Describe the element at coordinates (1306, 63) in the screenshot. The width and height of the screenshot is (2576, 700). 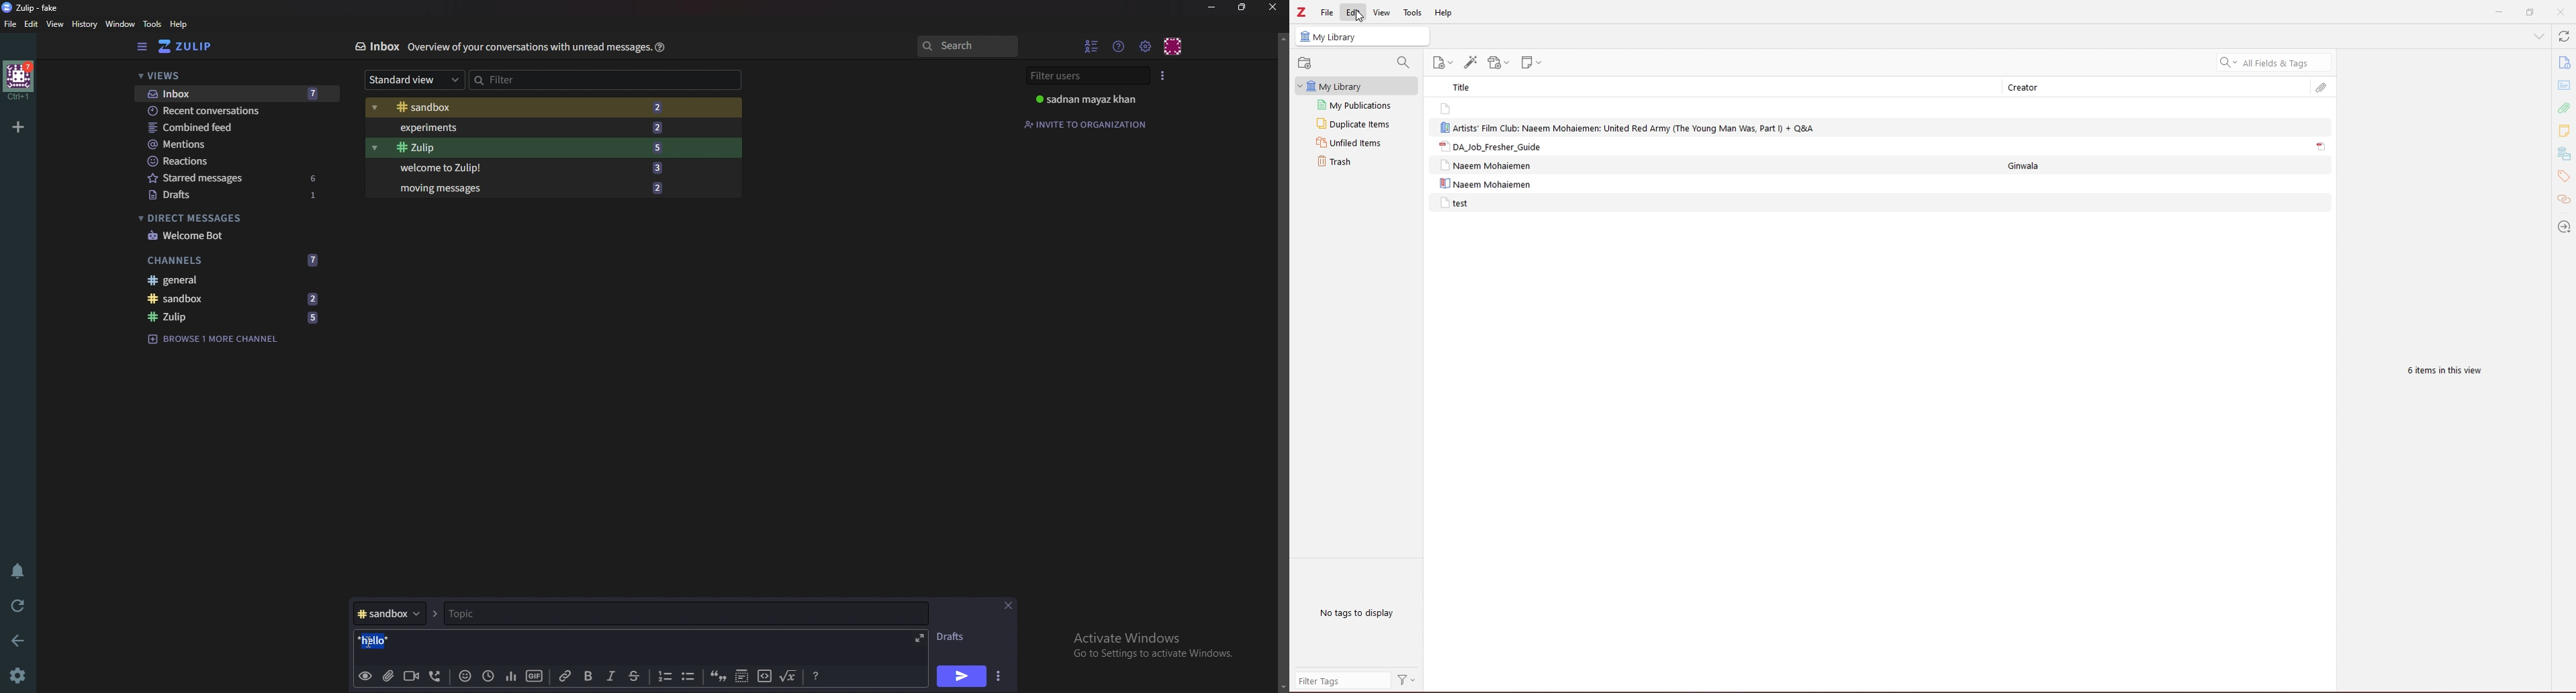
I see `add item` at that location.